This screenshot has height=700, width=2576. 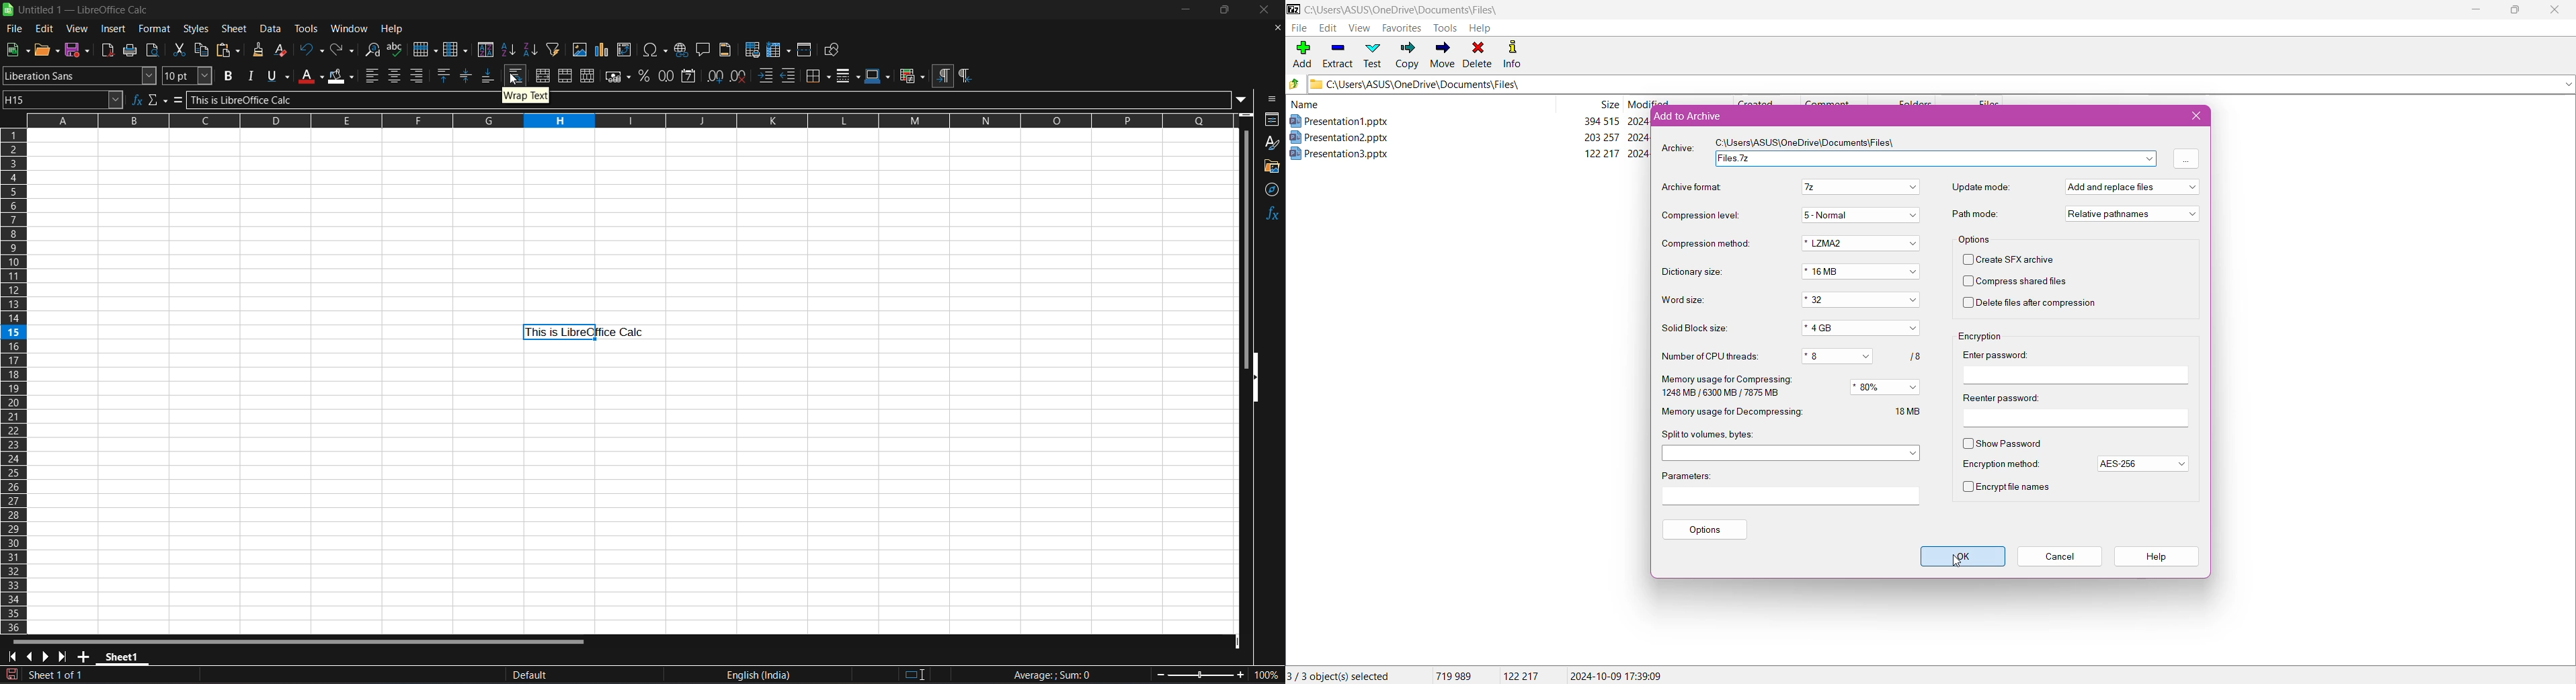 I want to click on title, so click(x=86, y=9).